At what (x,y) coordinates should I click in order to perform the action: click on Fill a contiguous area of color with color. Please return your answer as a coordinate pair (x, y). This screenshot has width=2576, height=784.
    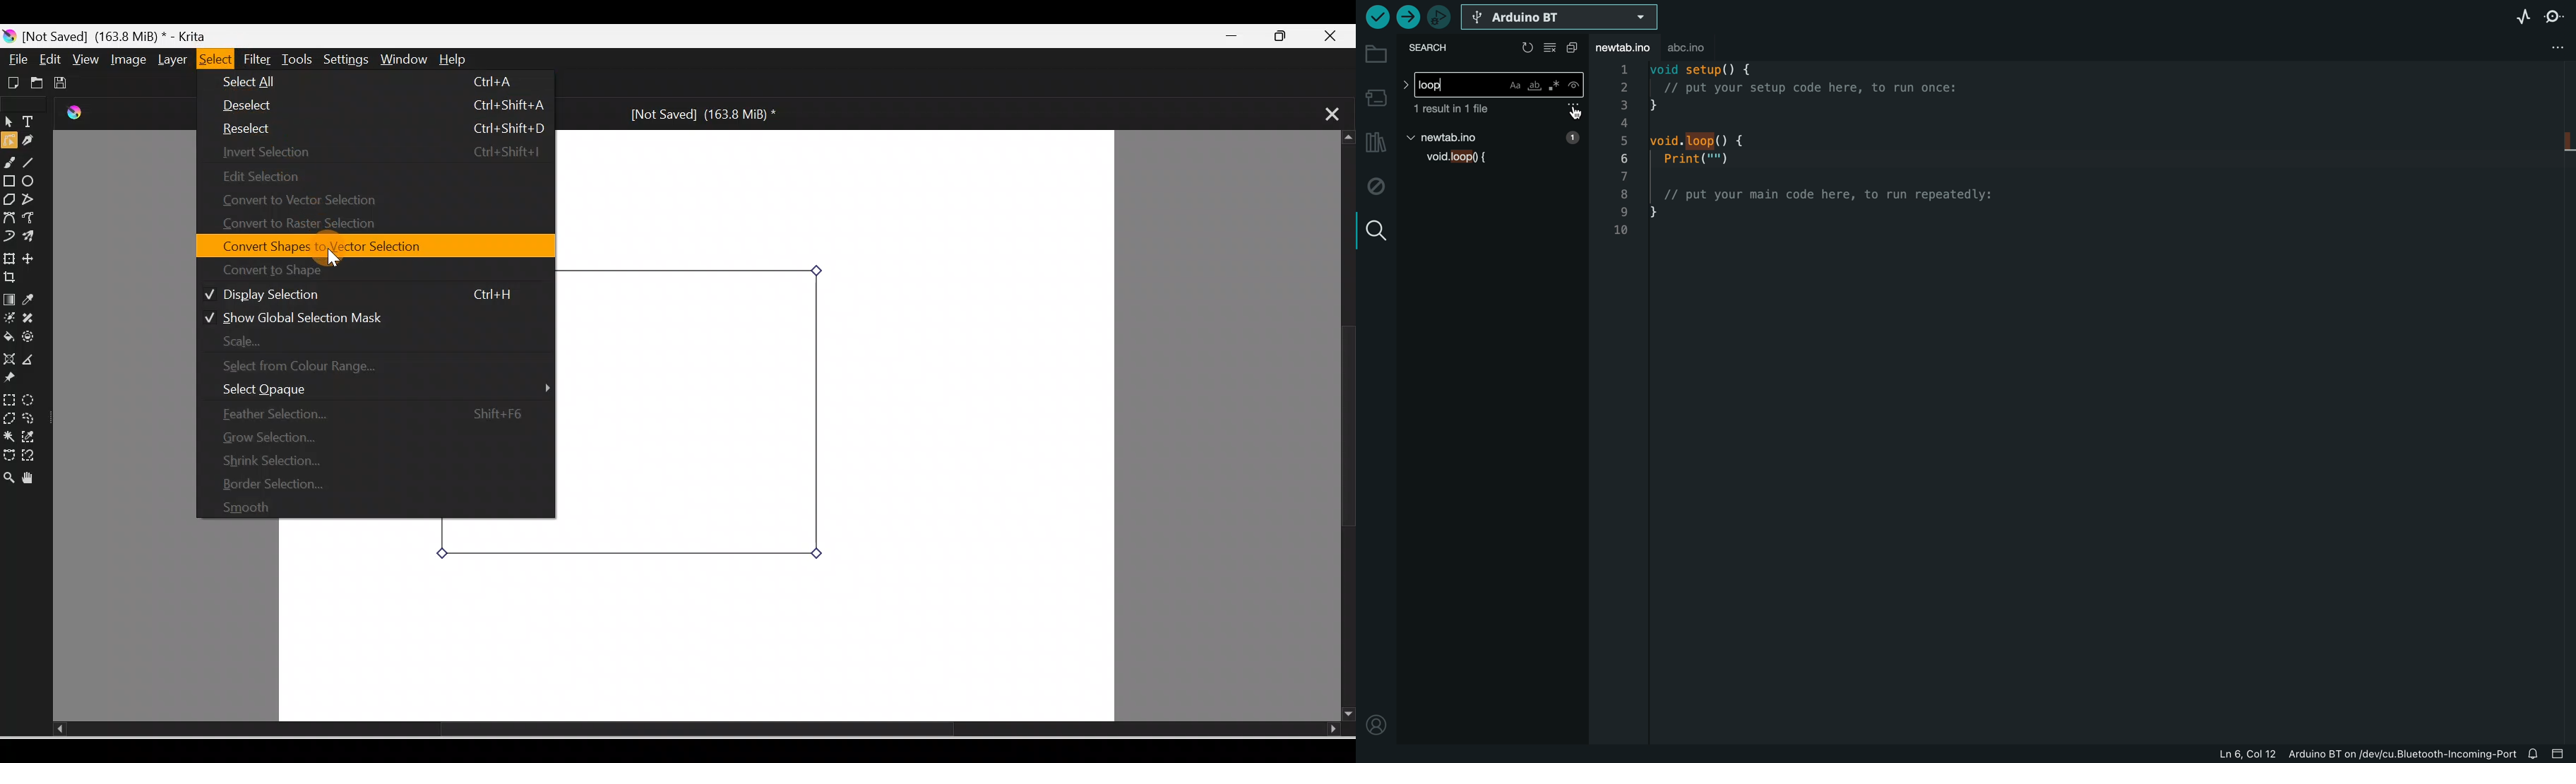
    Looking at the image, I should click on (9, 338).